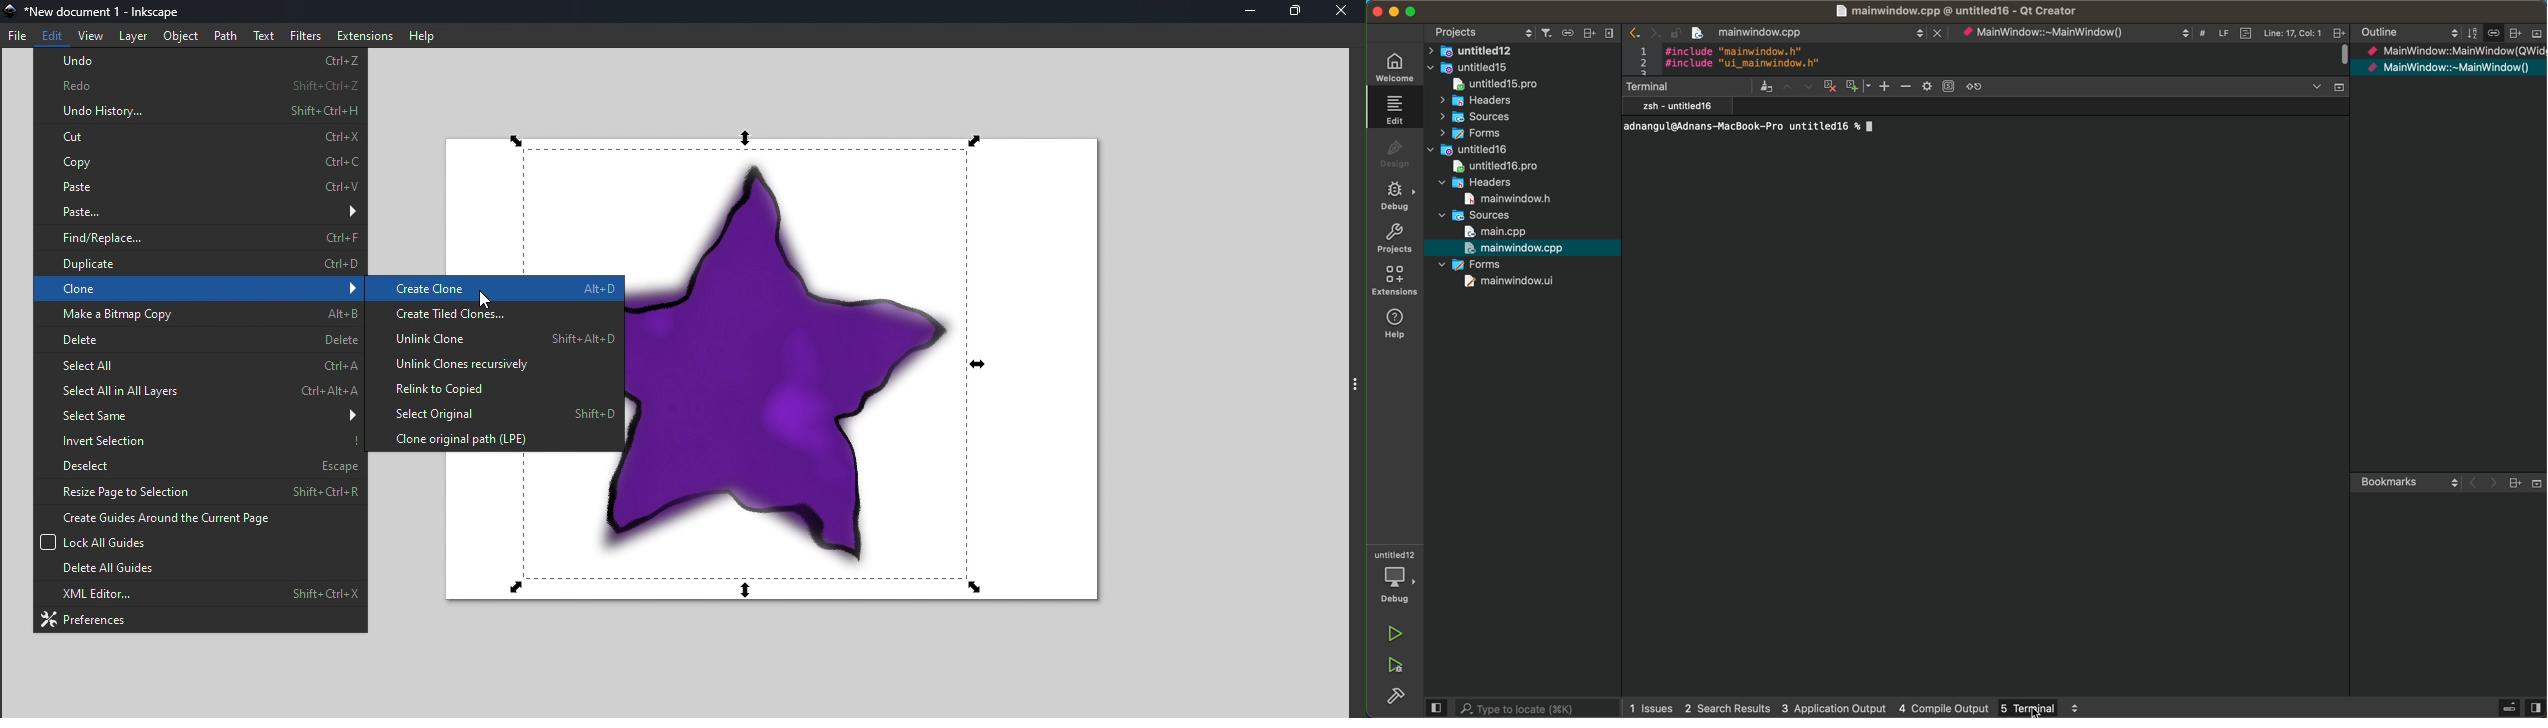  Describe the element at coordinates (198, 517) in the screenshot. I see `Create guides around the current page` at that location.